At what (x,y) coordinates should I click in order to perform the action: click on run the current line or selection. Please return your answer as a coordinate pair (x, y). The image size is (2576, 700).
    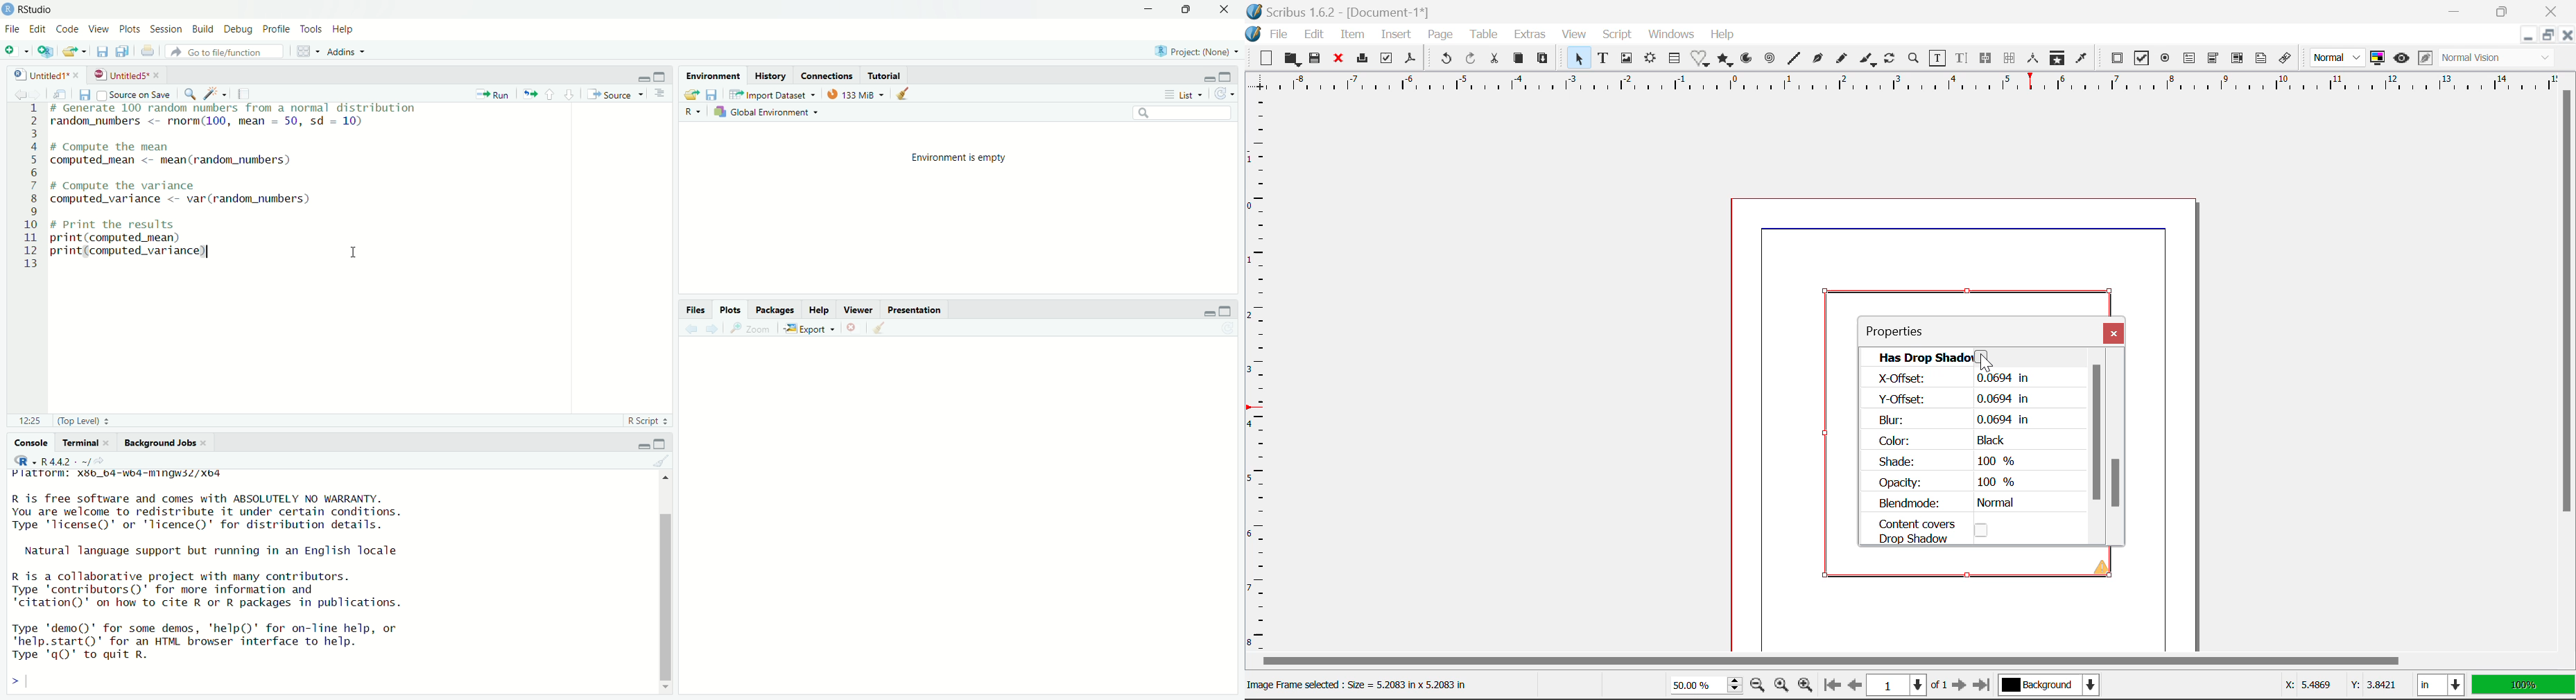
    Looking at the image, I should click on (494, 94).